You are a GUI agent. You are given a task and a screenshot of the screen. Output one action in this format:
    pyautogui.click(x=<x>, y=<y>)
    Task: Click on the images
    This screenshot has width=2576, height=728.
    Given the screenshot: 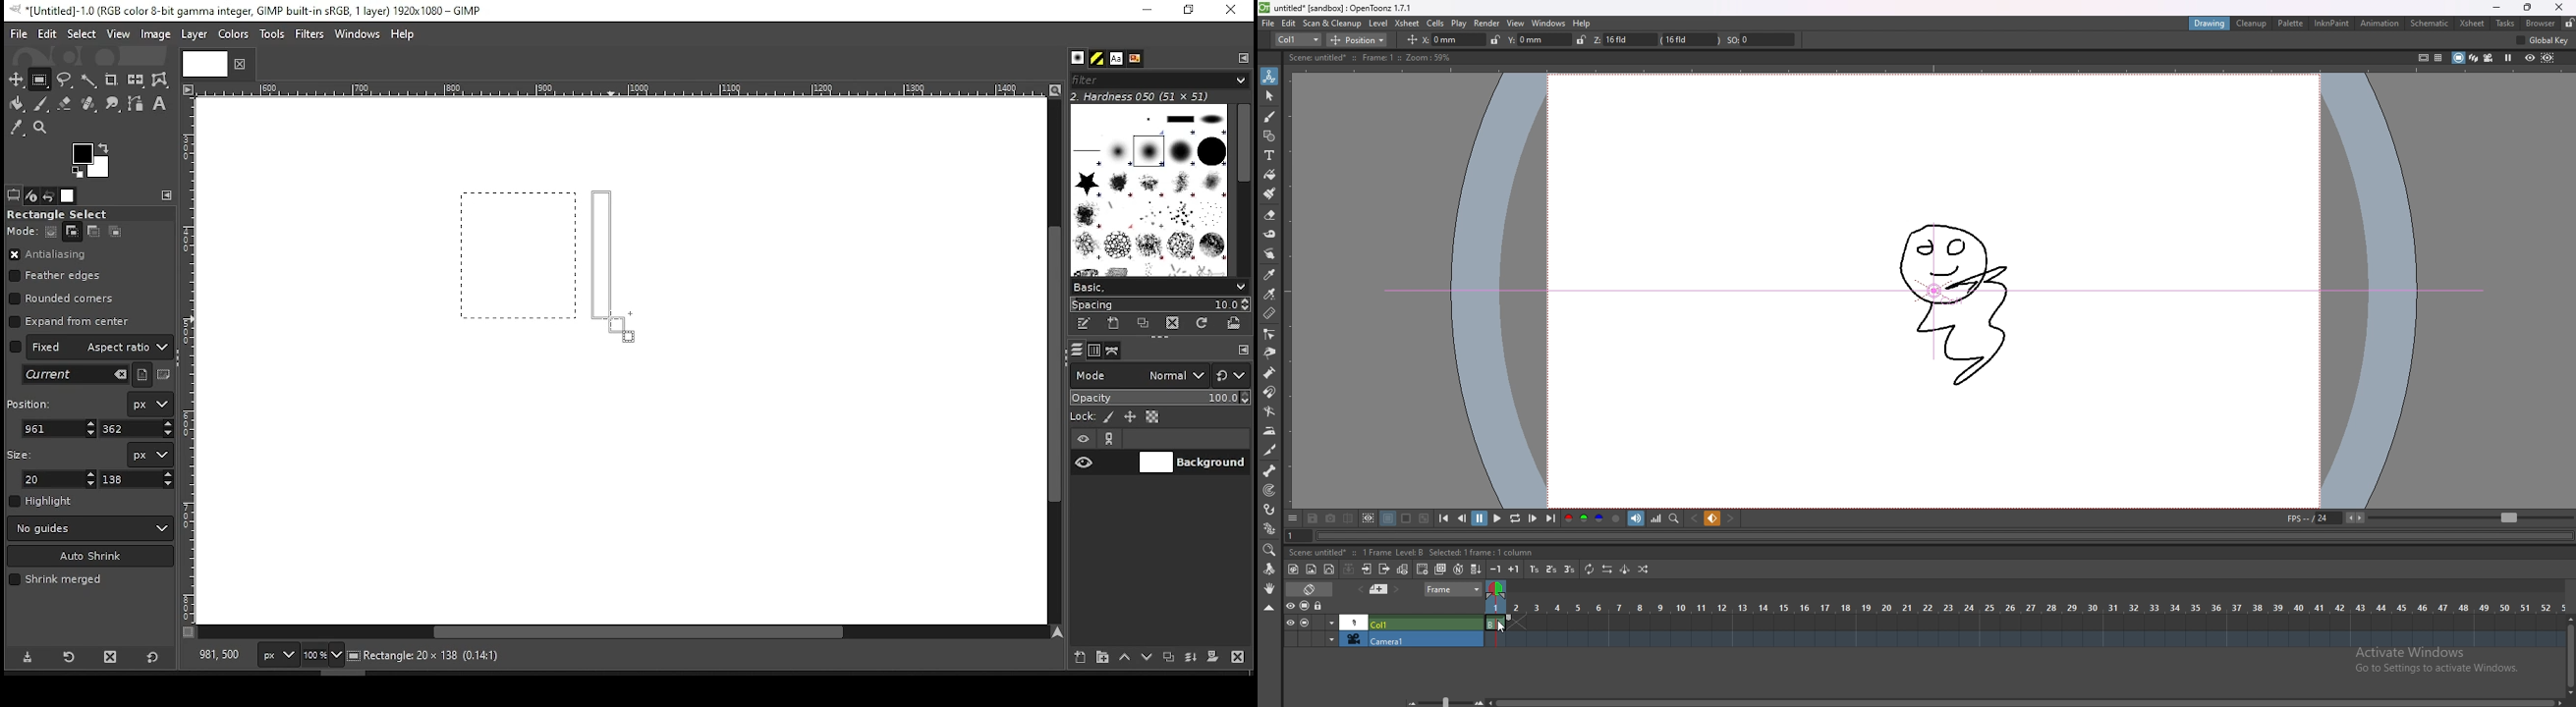 What is the action you would take?
    pyautogui.click(x=69, y=196)
    